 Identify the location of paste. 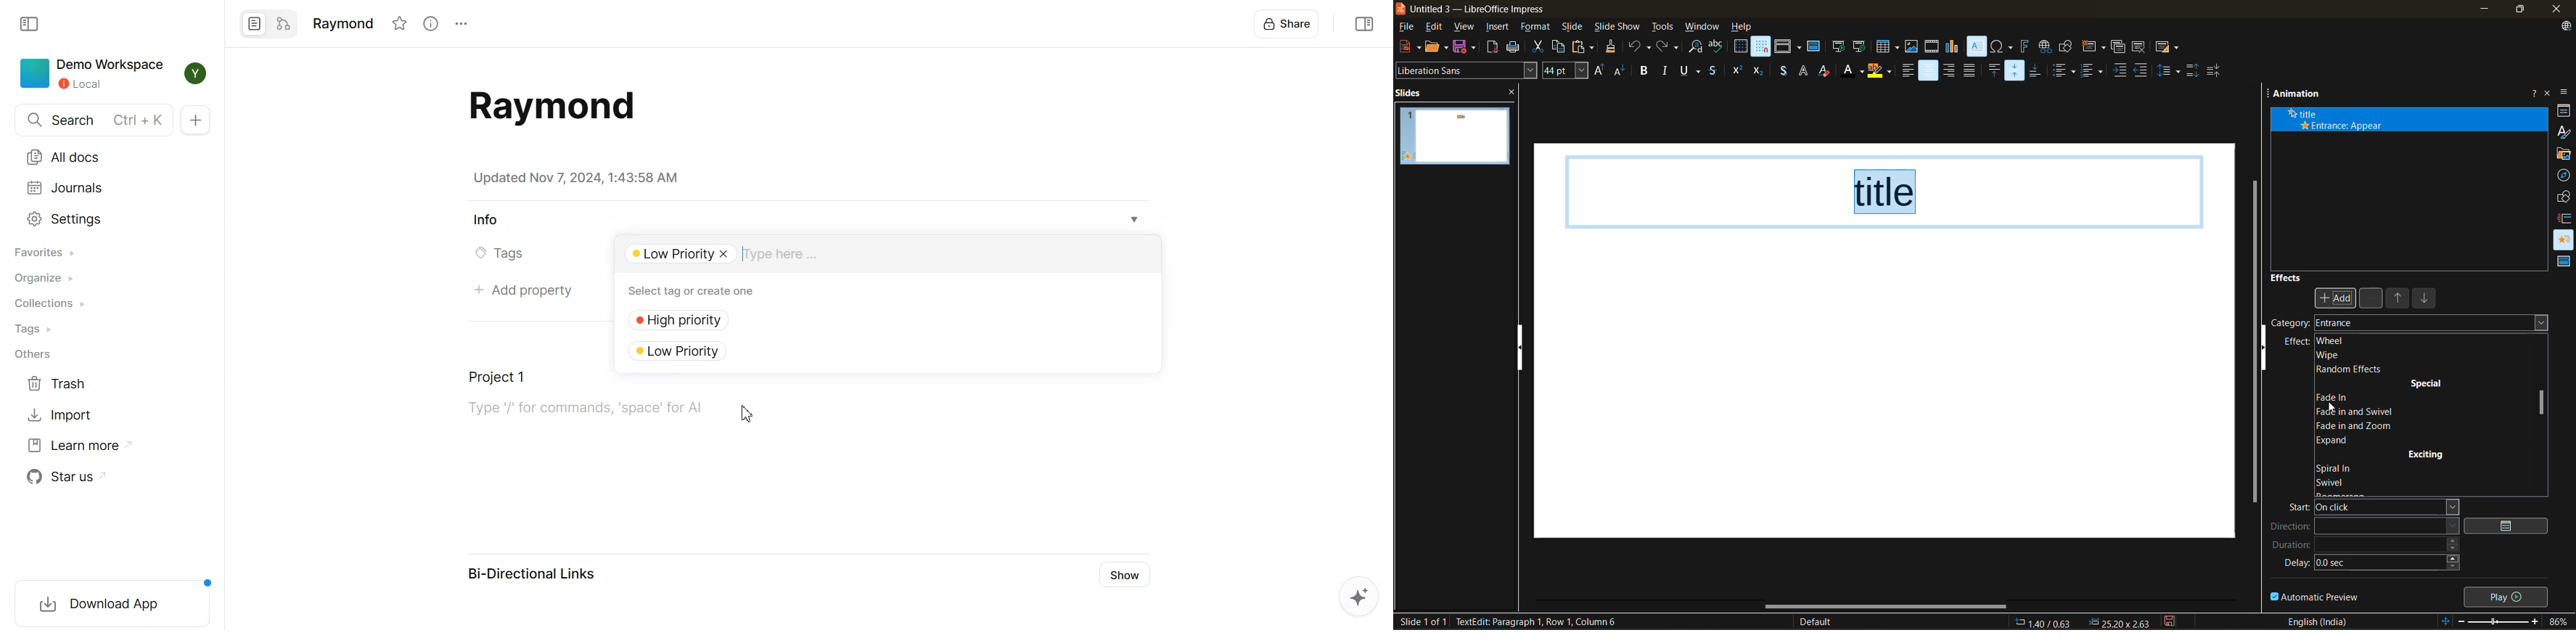
(1585, 47).